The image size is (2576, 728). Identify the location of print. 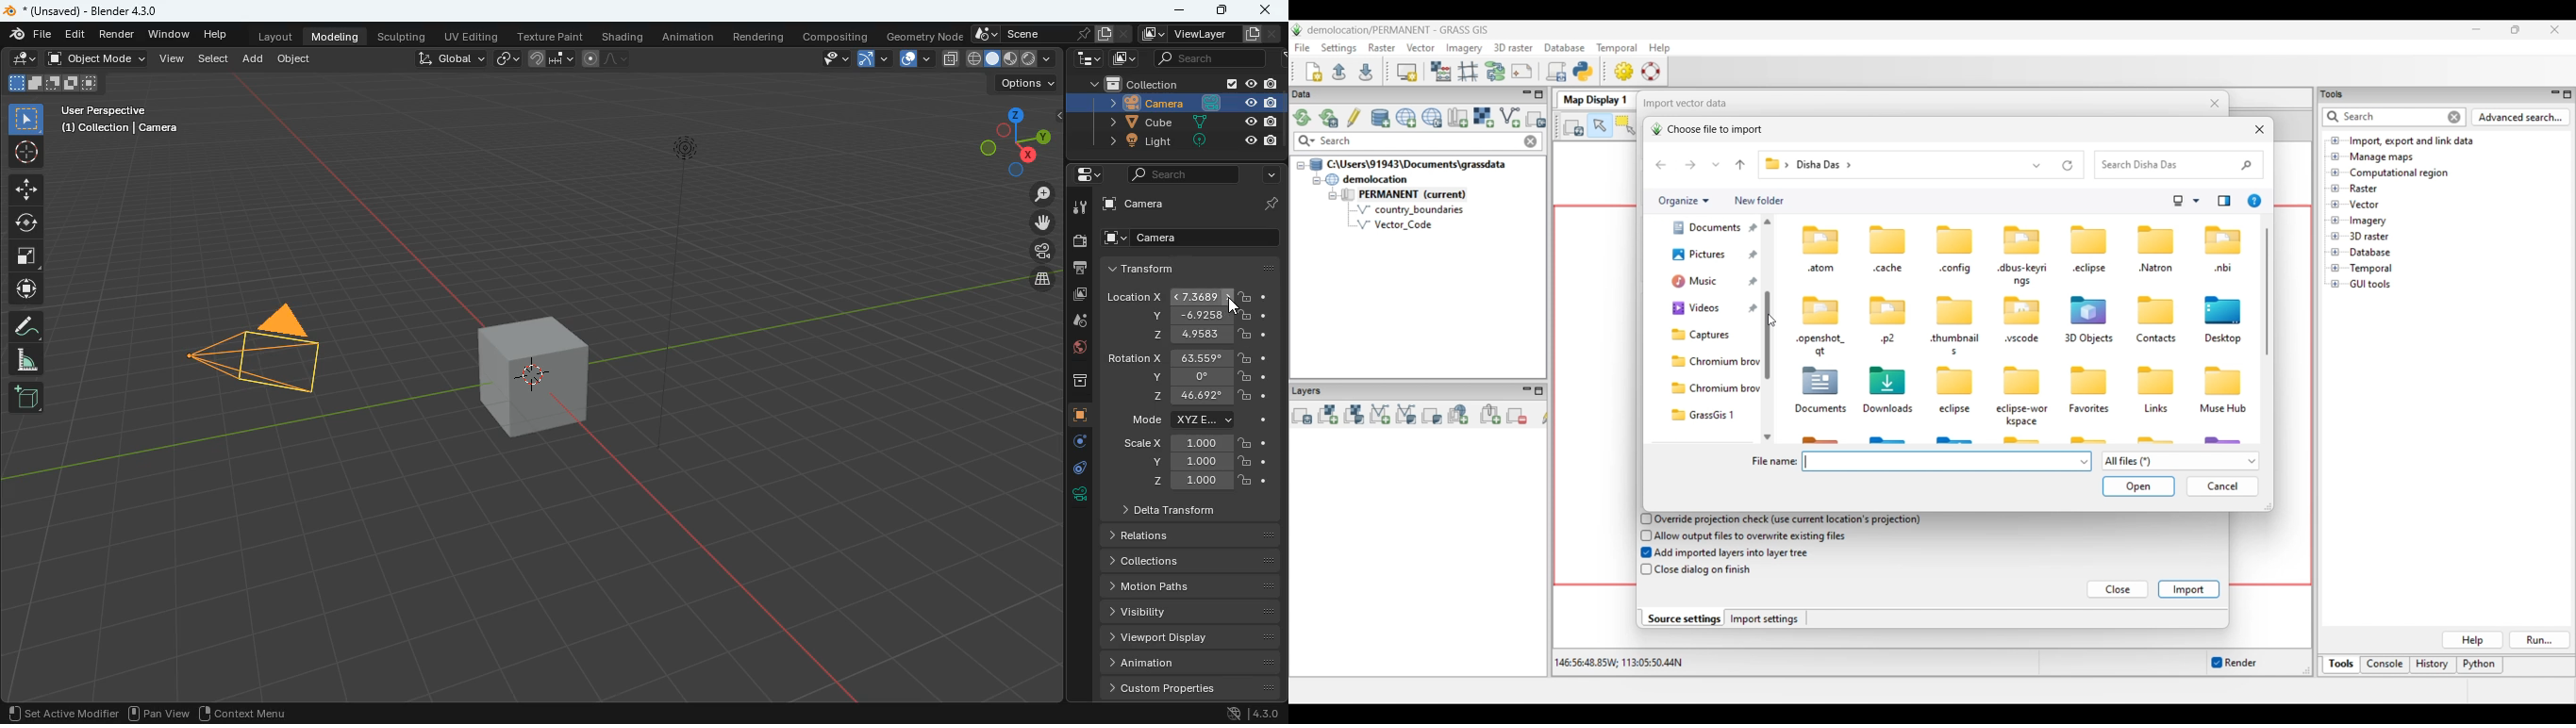
(1081, 270).